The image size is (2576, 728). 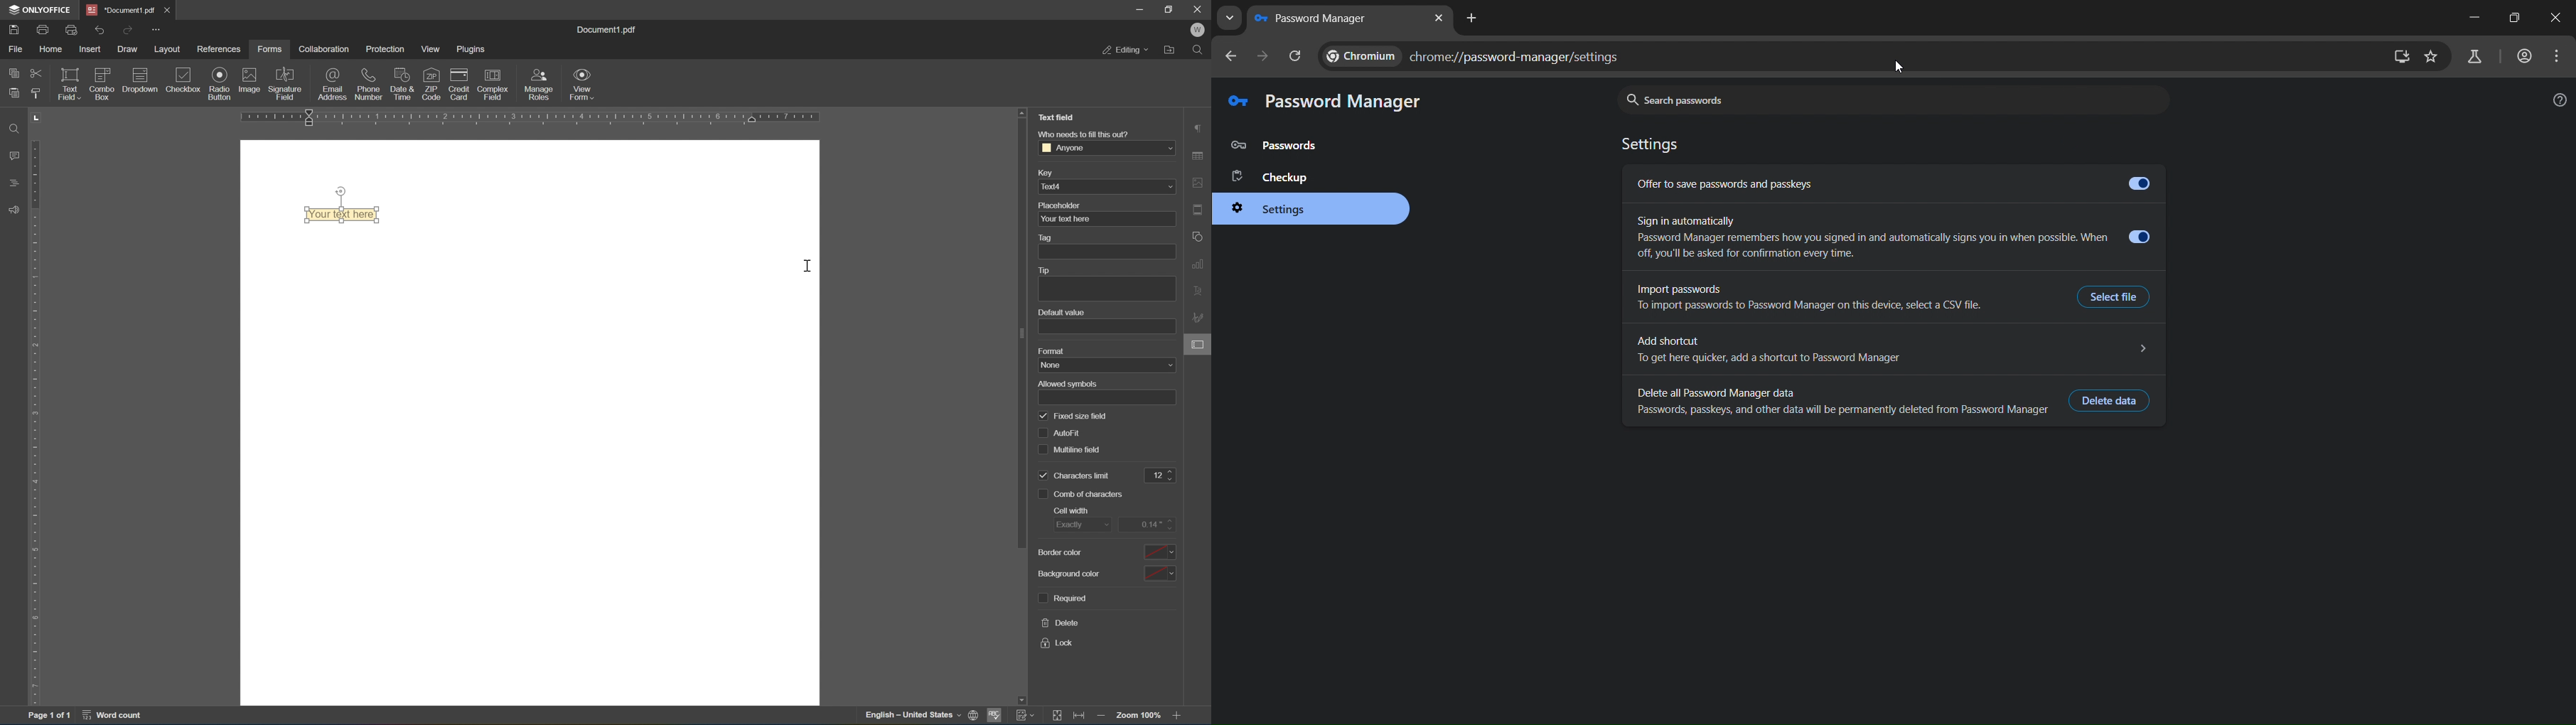 I want to click on undo, so click(x=97, y=30).